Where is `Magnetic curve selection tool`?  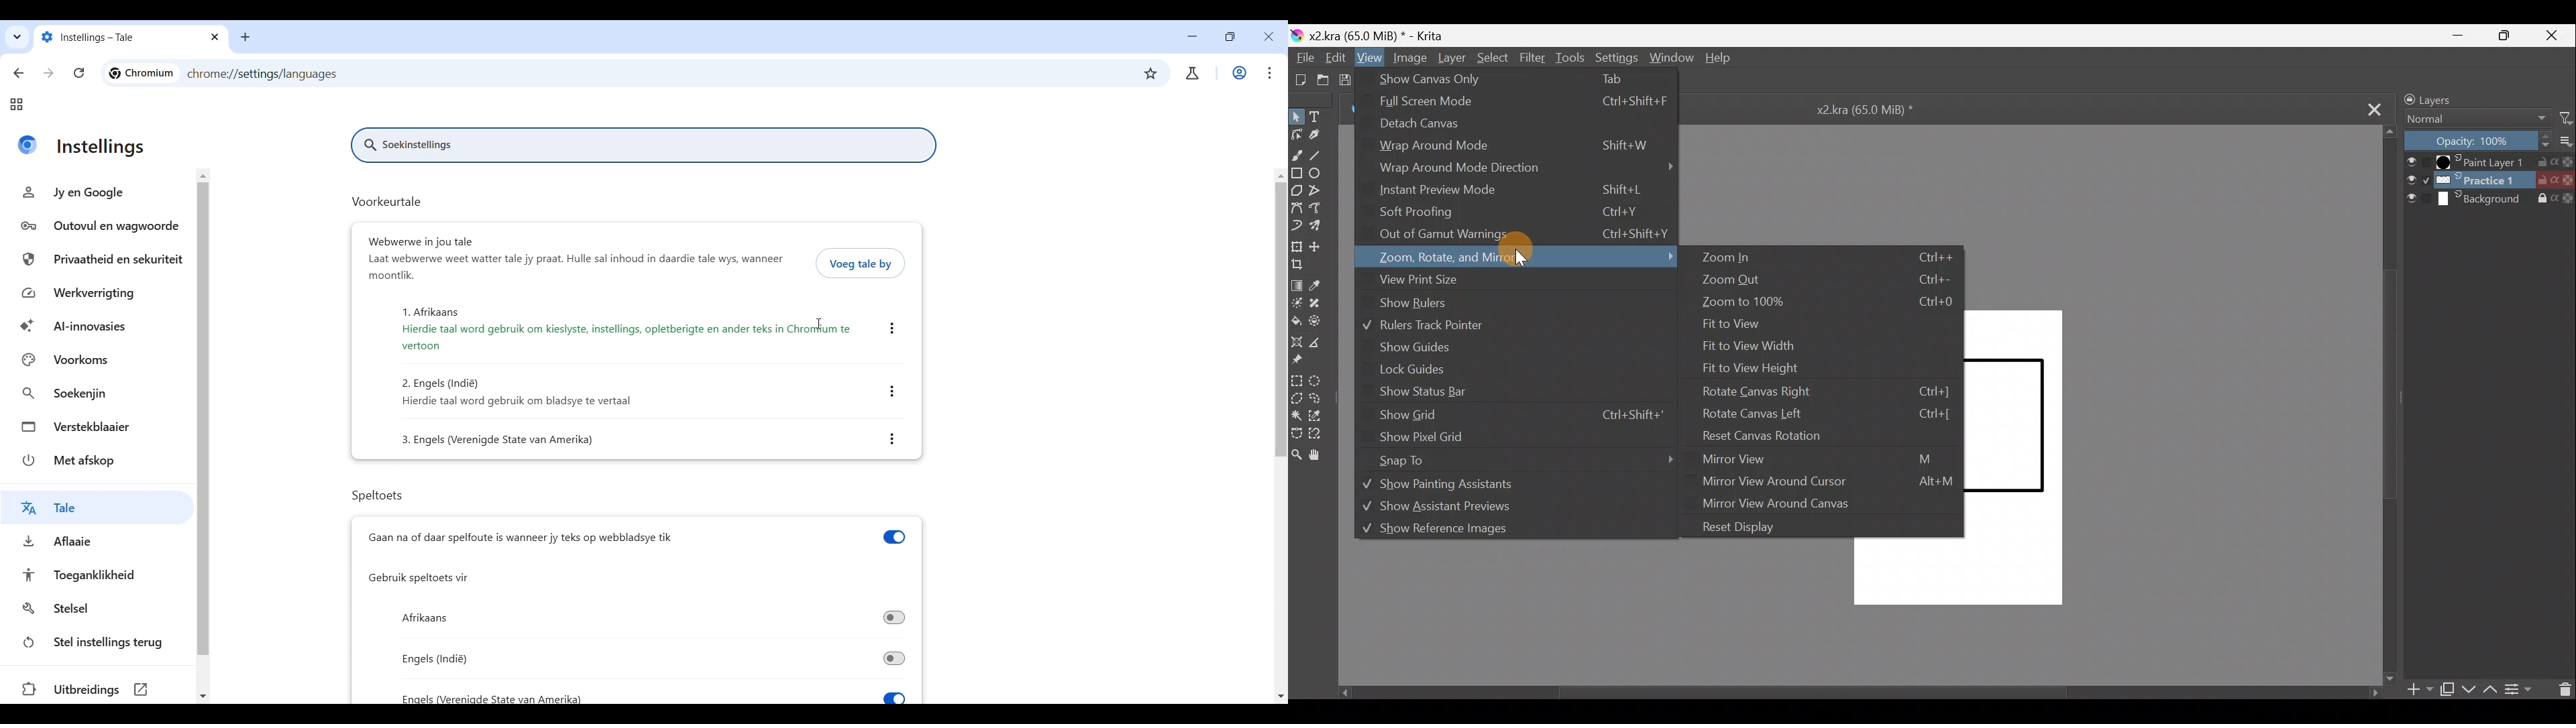
Magnetic curve selection tool is located at coordinates (1322, 431).